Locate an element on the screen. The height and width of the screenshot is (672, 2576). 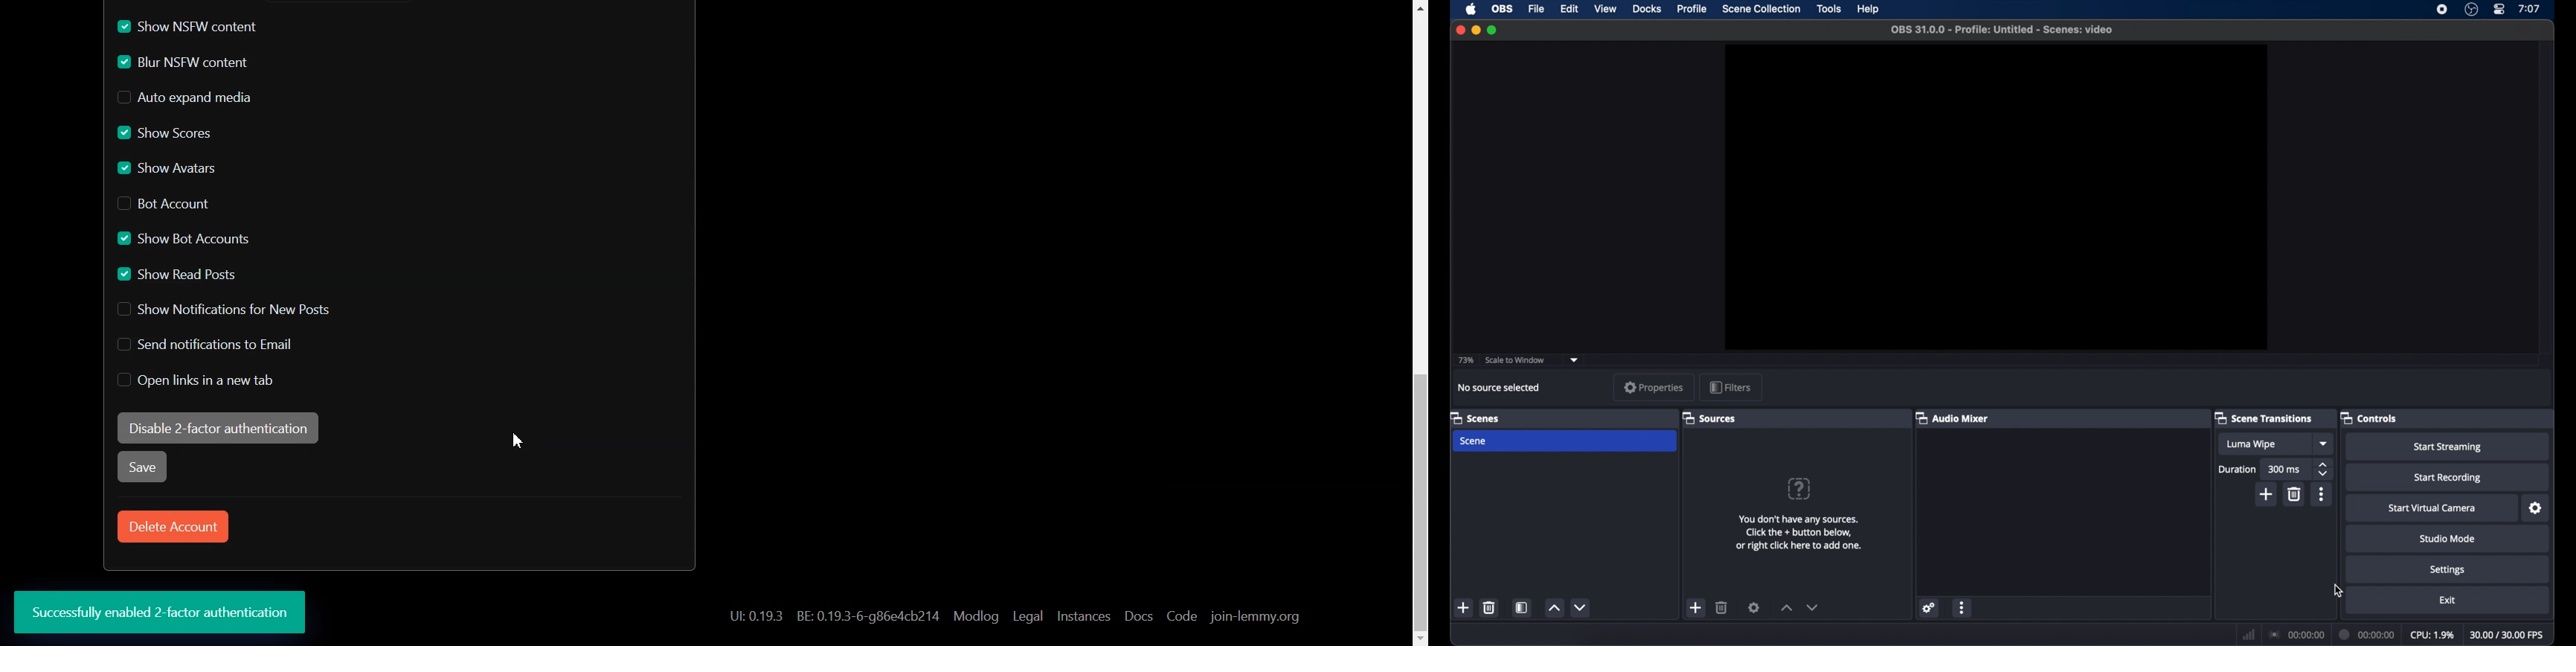
delete is located at coordinates (2295, 495).